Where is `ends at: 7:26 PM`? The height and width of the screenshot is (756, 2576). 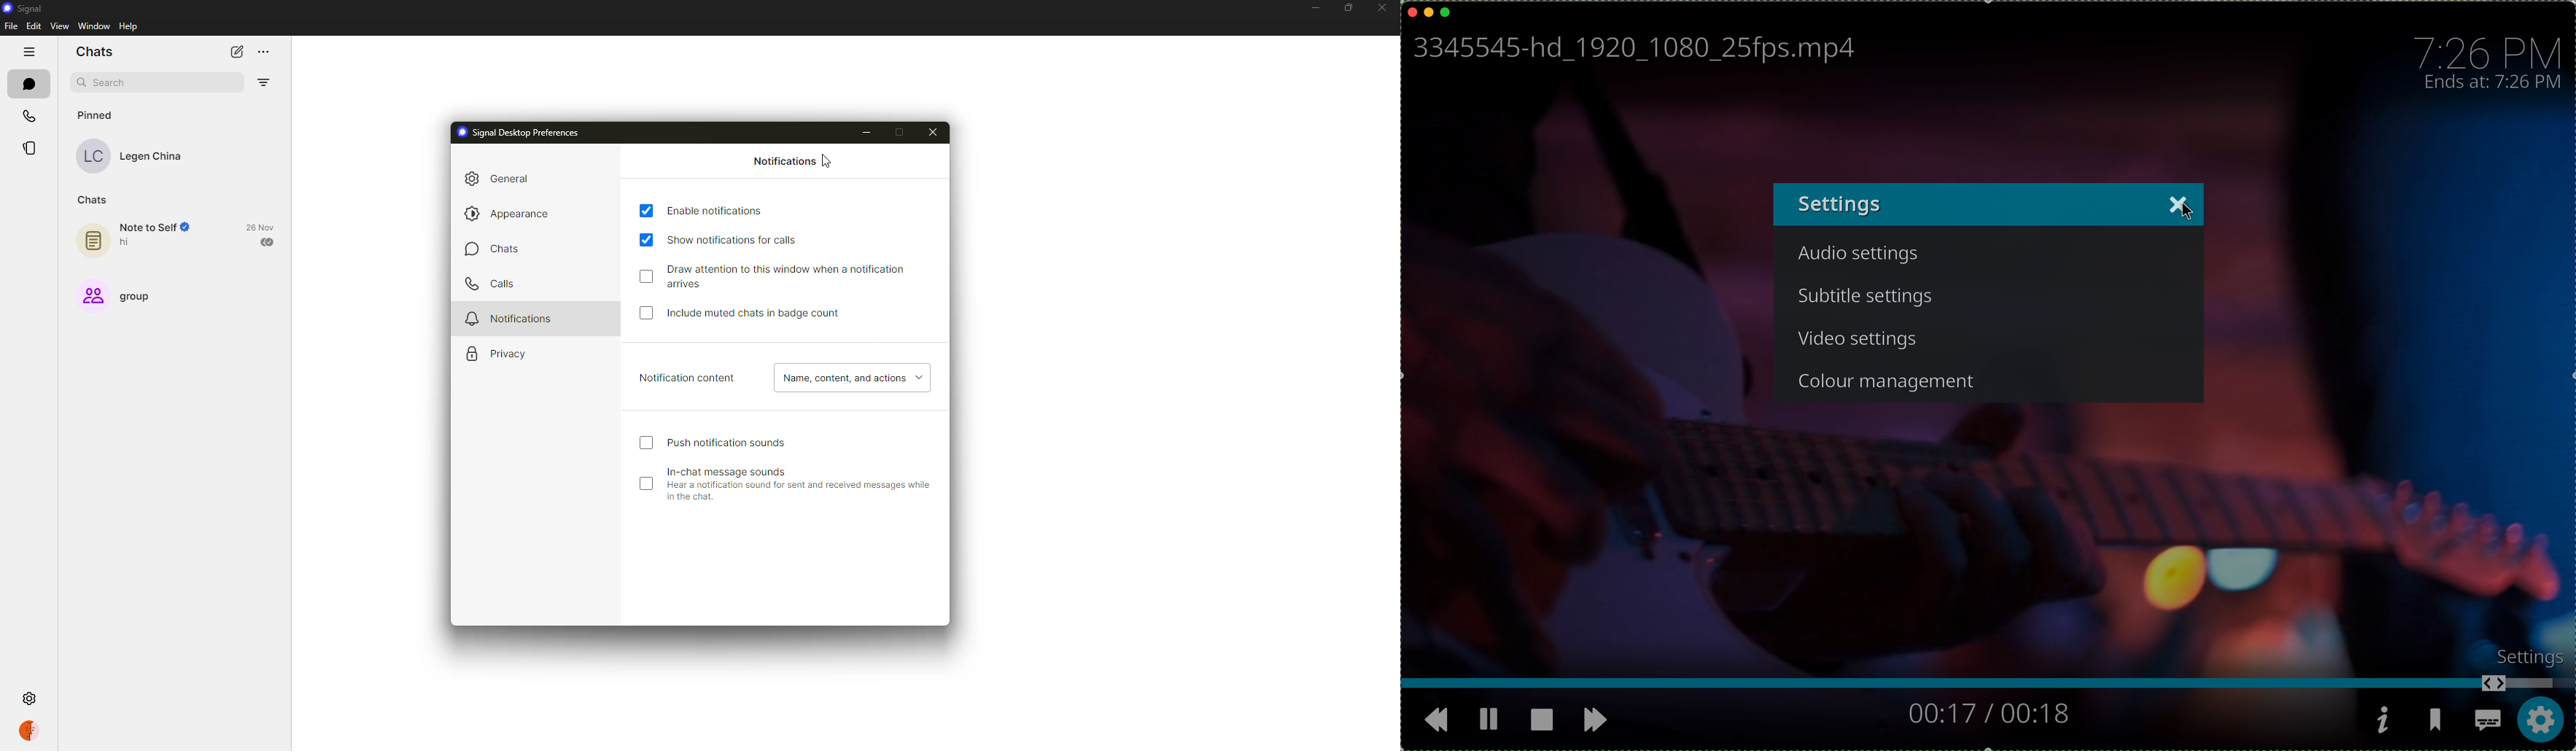
ends at: 7:26 PM is located at coordinates (2498, 83).